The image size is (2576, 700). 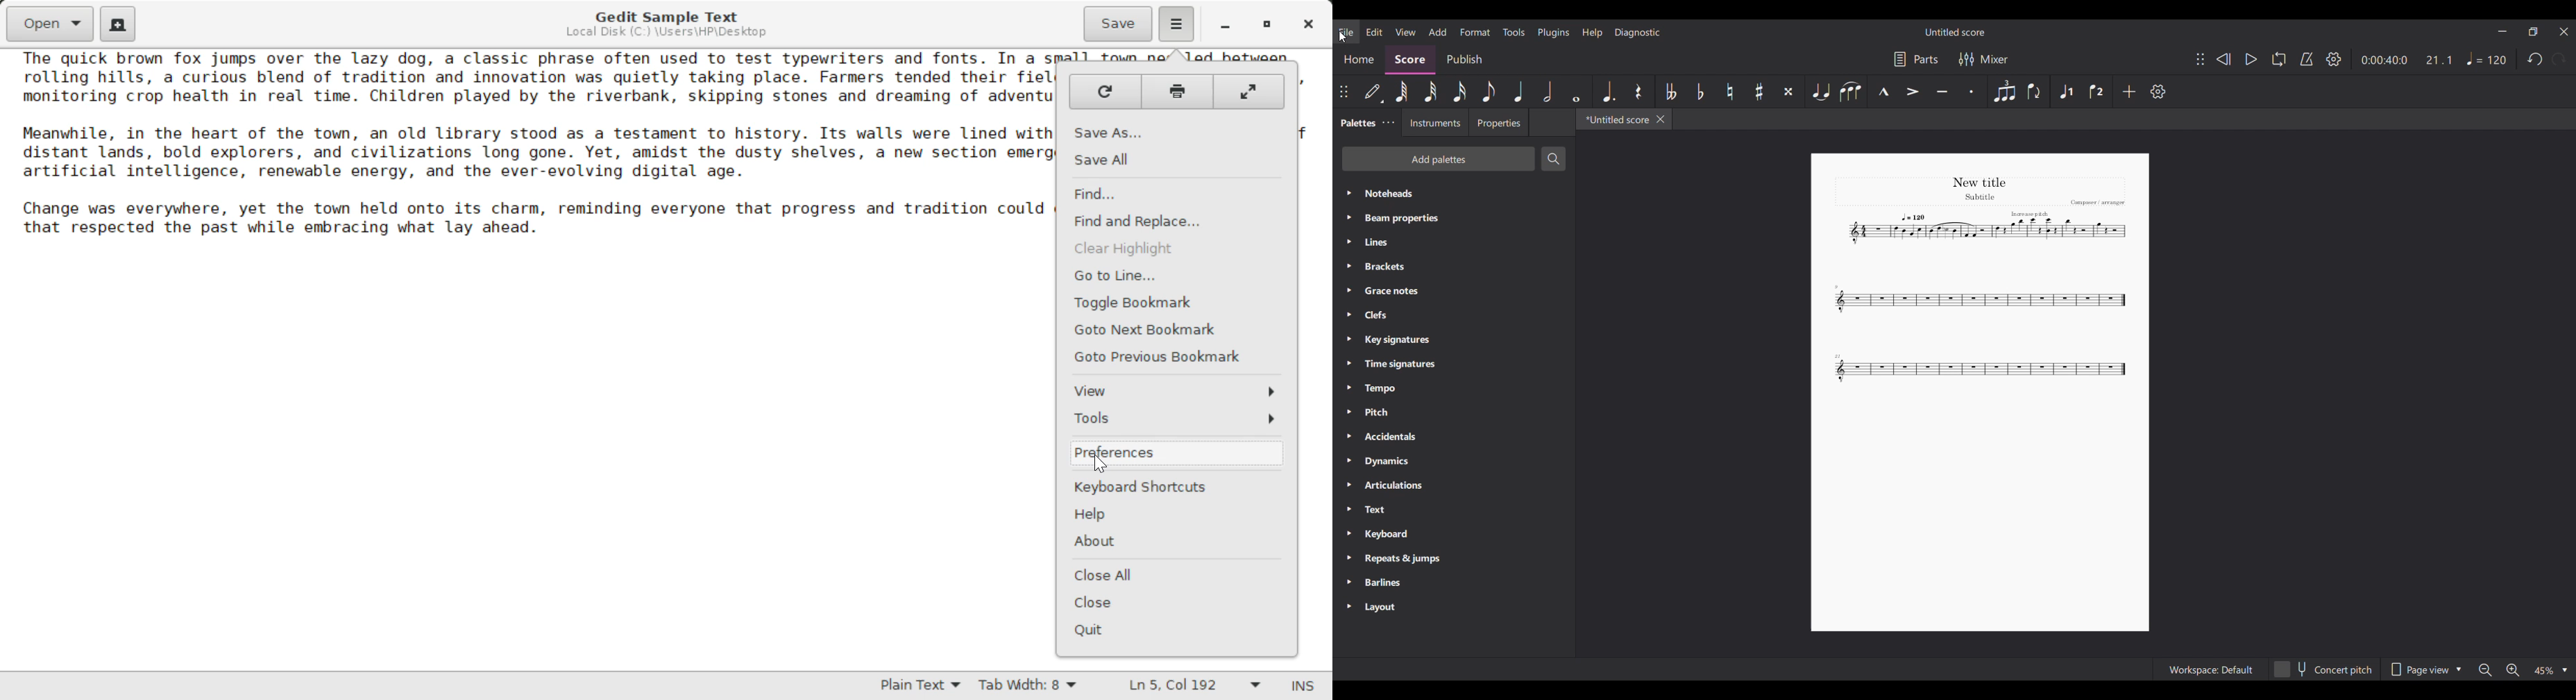 What do you see at coordinates (1176, 454) in the screenshot?
I see `Preferences` at bounding box center [1176, 454].